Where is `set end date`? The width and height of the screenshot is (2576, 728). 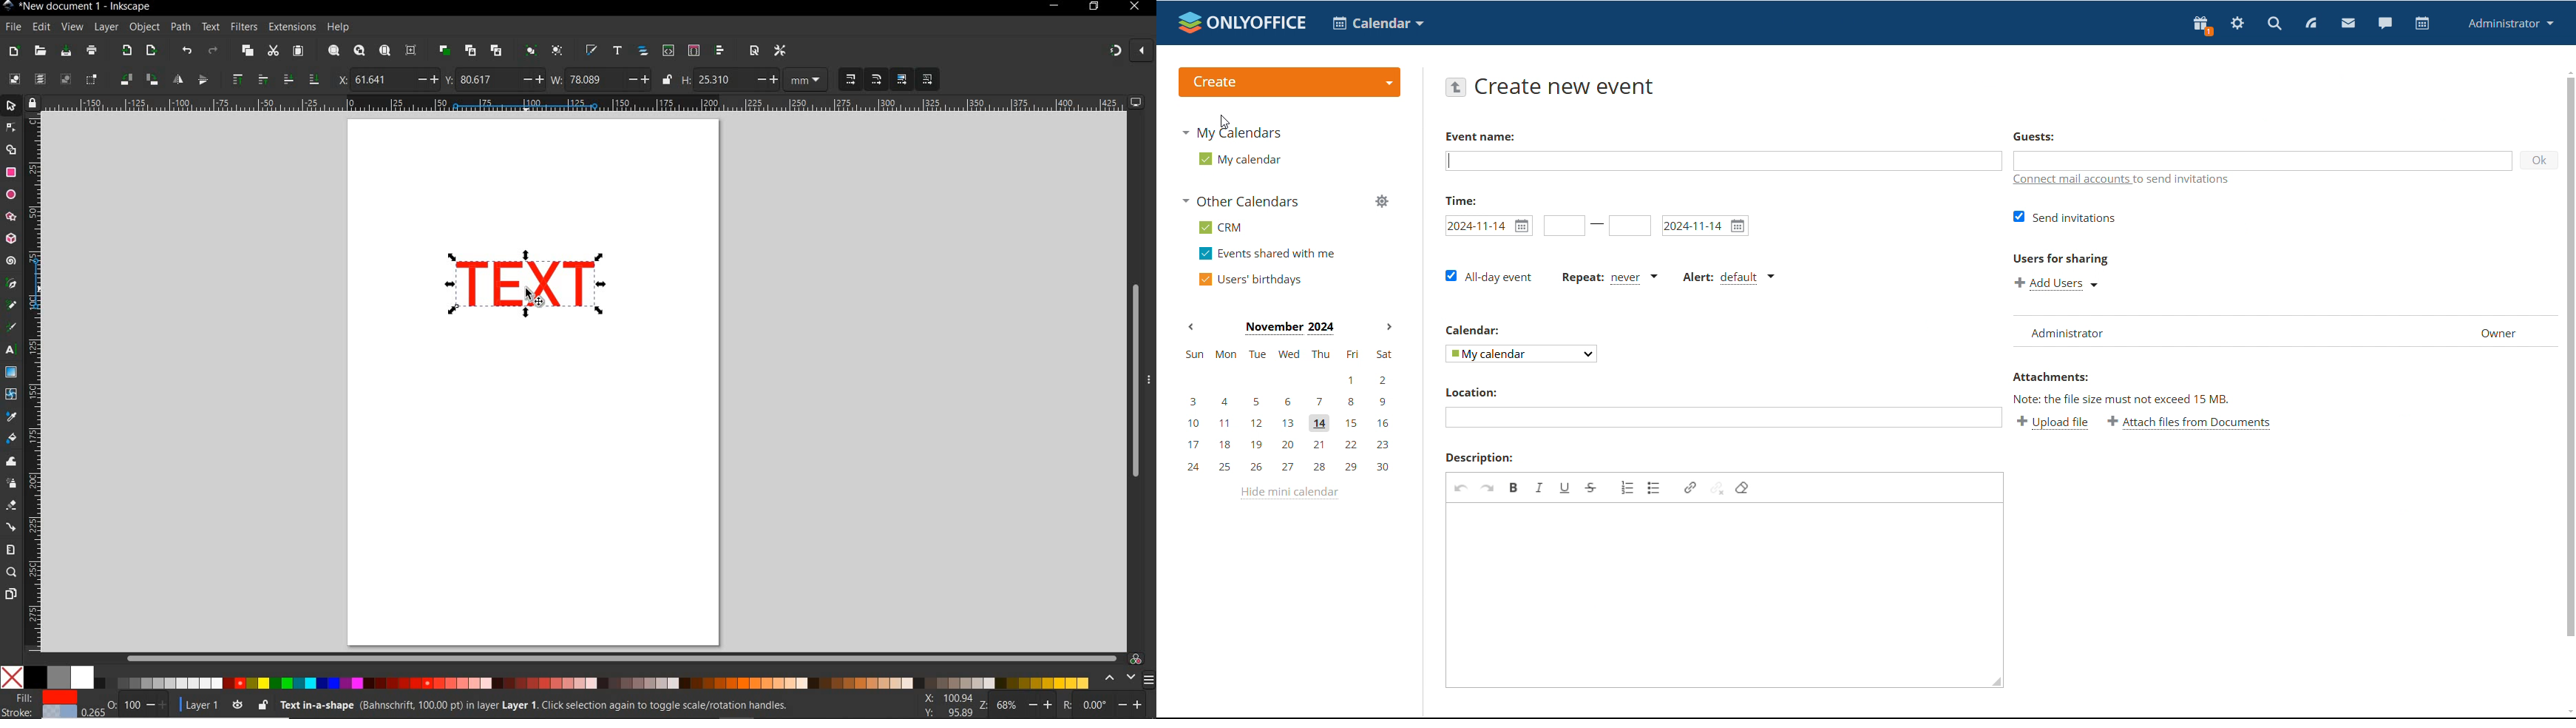 set end date is located at coordinates (1706, 226).